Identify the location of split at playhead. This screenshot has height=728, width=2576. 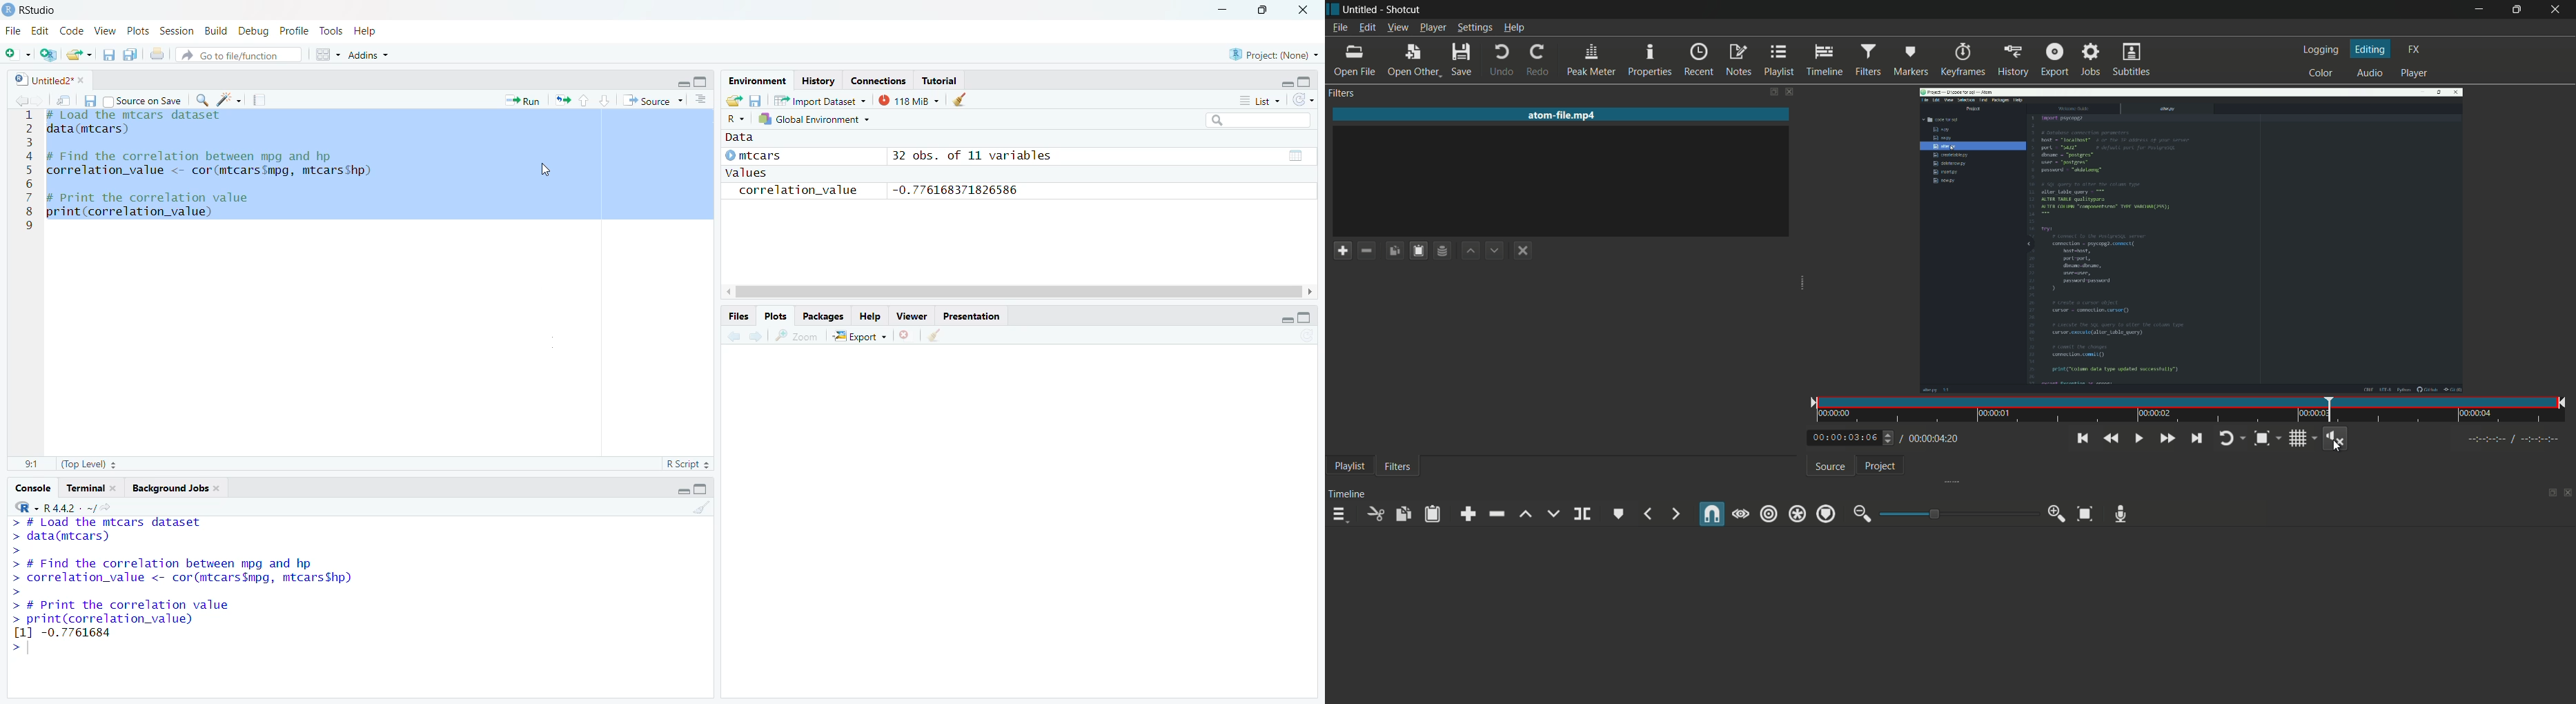
(1582, 514).